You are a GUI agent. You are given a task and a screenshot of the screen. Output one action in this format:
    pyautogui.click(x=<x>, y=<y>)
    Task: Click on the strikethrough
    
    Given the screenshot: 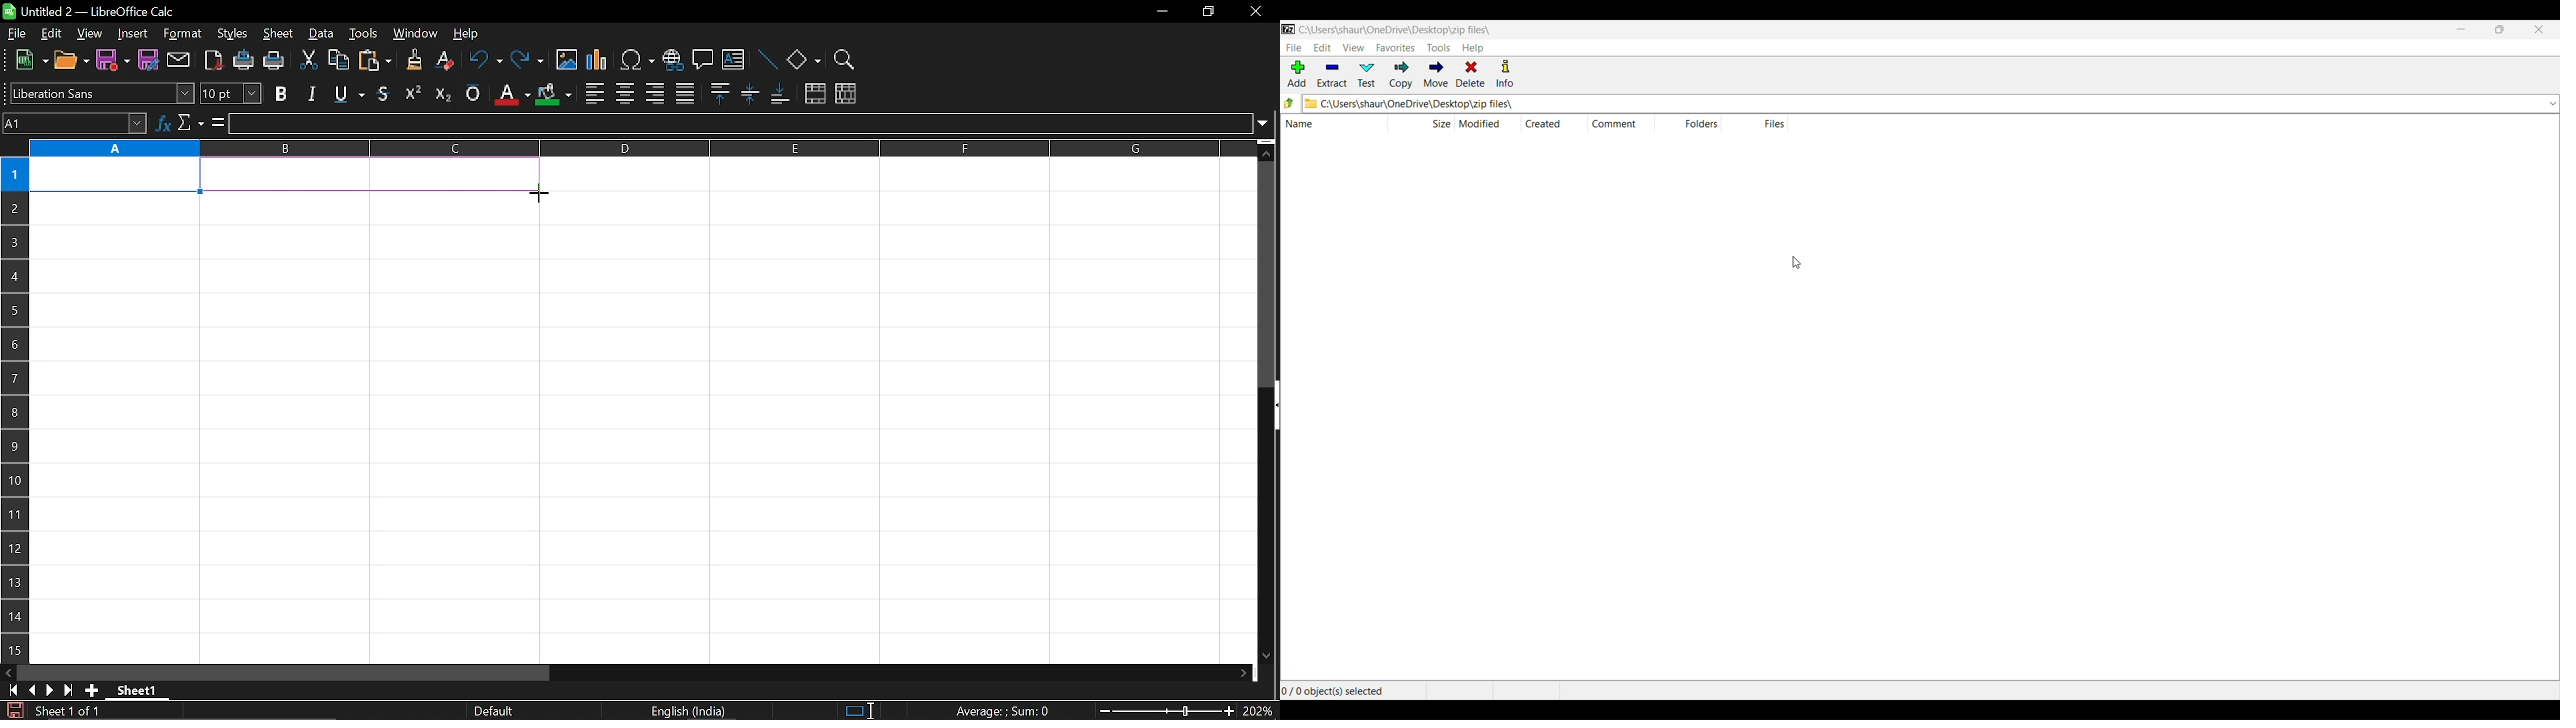 What is the action you would take?
    pyautogui.click(x=384, y=92)
    